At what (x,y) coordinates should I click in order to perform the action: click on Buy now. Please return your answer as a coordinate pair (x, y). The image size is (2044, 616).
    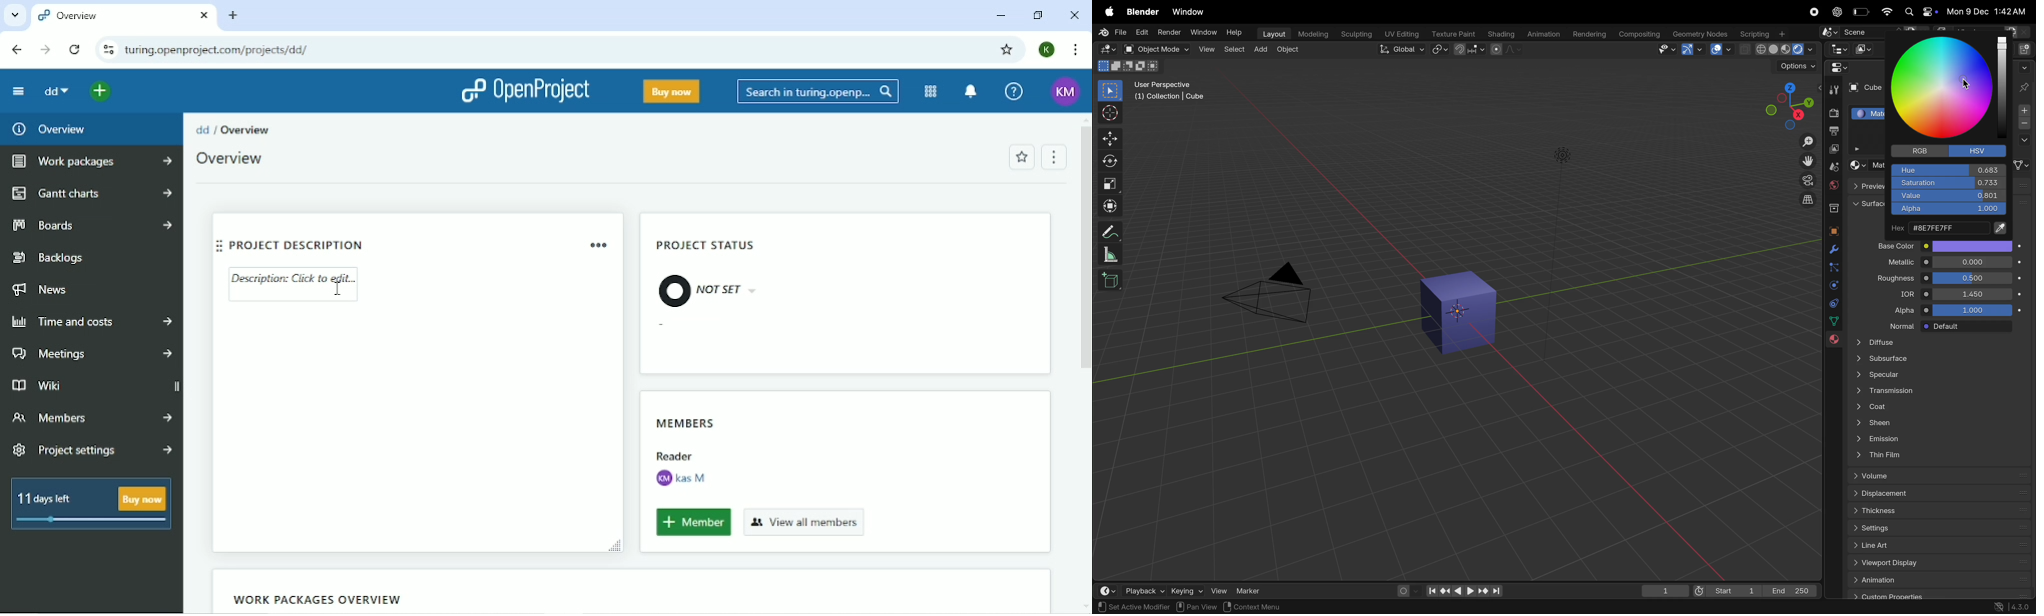
    Looking at the image, I should click on (672, 91).